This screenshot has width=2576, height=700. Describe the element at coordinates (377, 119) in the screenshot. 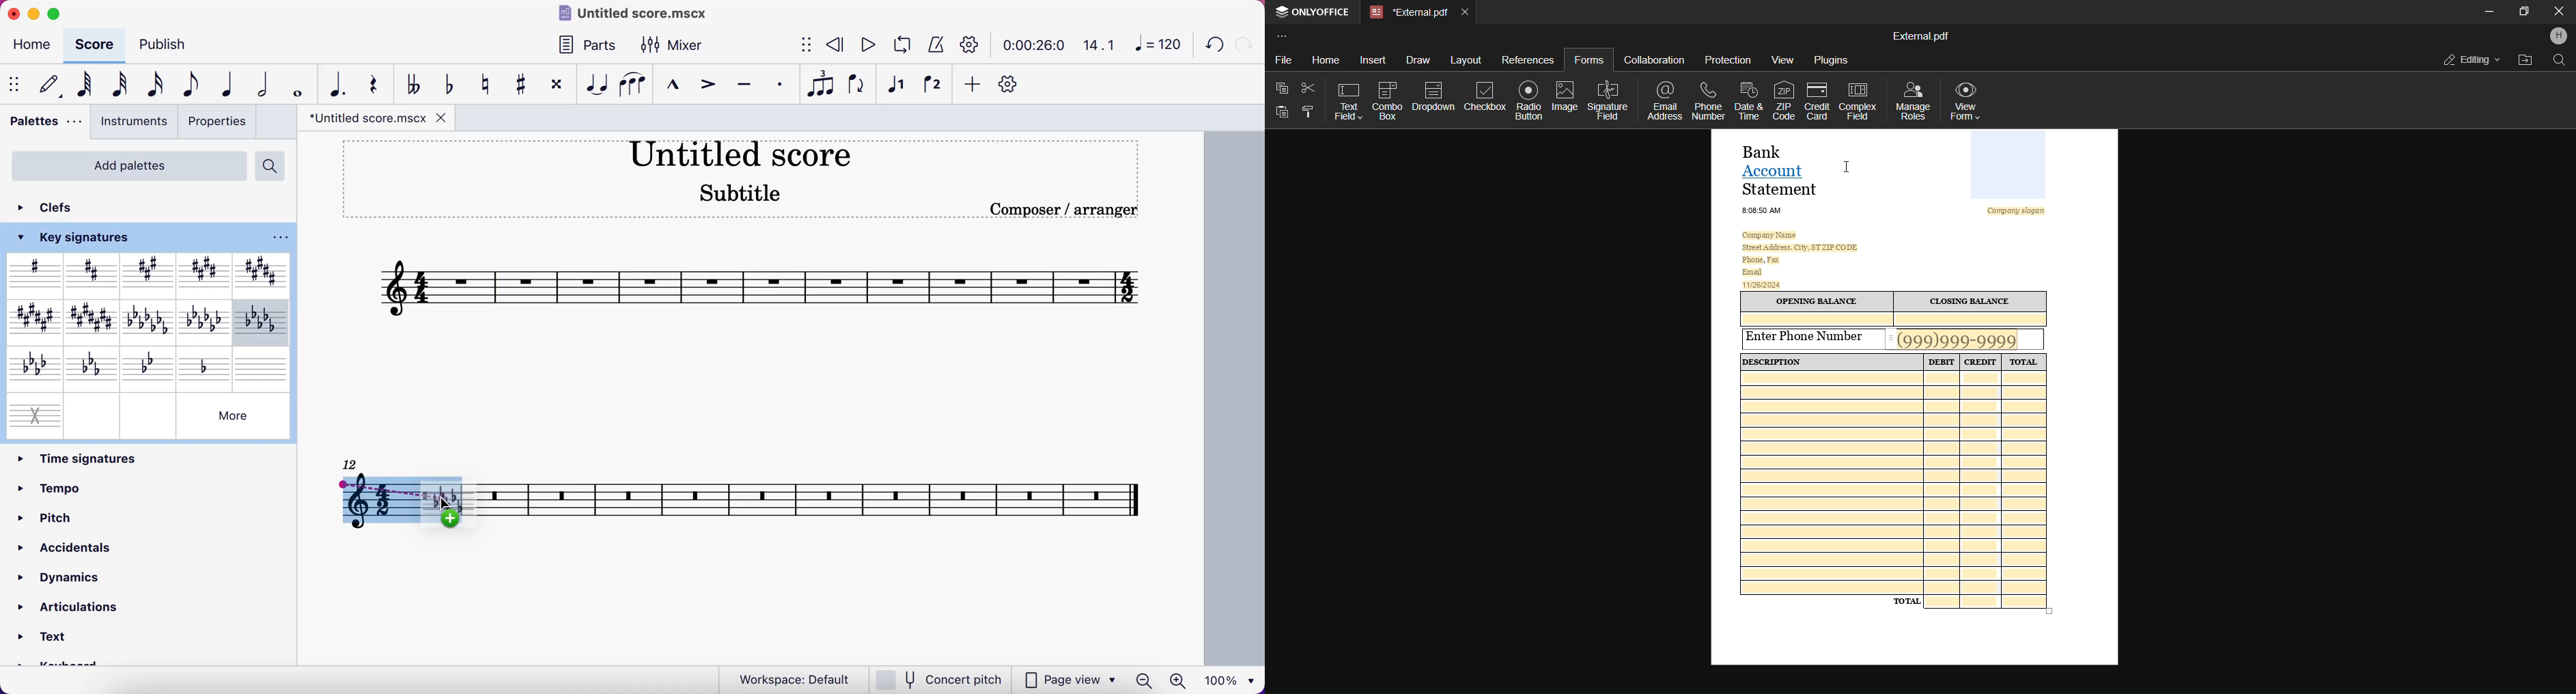

I see `file tab` at that location.